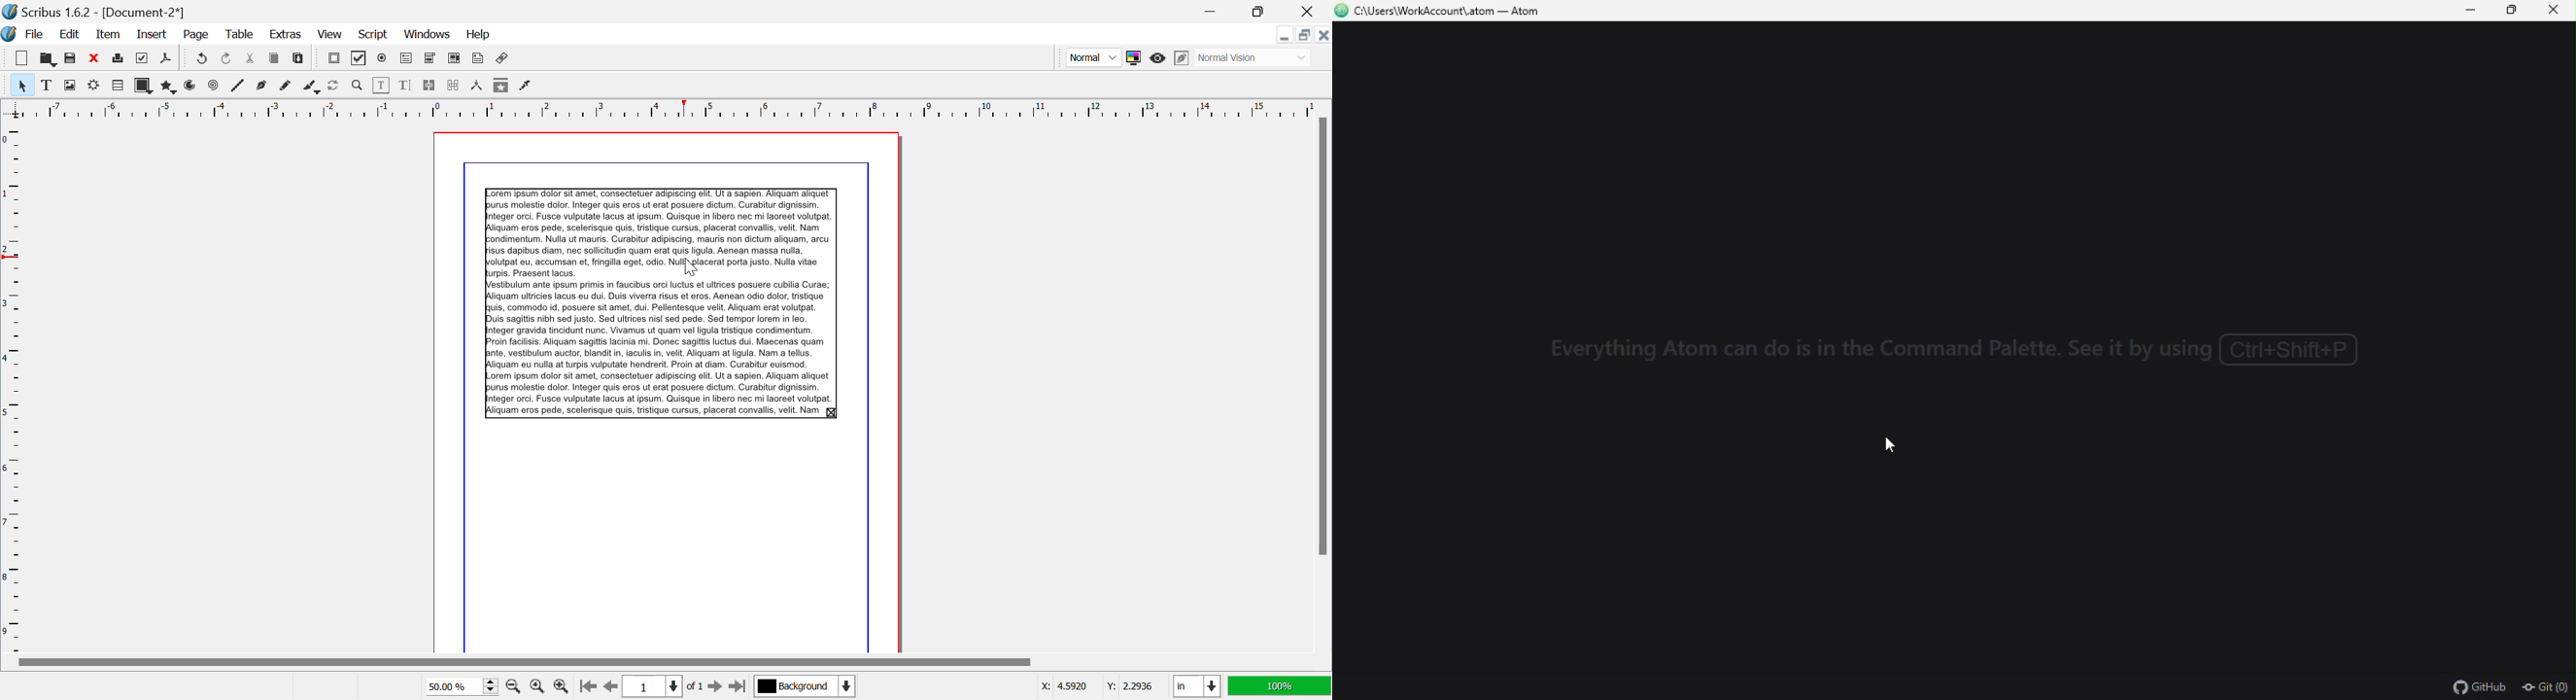  What do you see at coordinates (25, 35) in the screenshot?
I see `File` at bounding box center [25, 35].